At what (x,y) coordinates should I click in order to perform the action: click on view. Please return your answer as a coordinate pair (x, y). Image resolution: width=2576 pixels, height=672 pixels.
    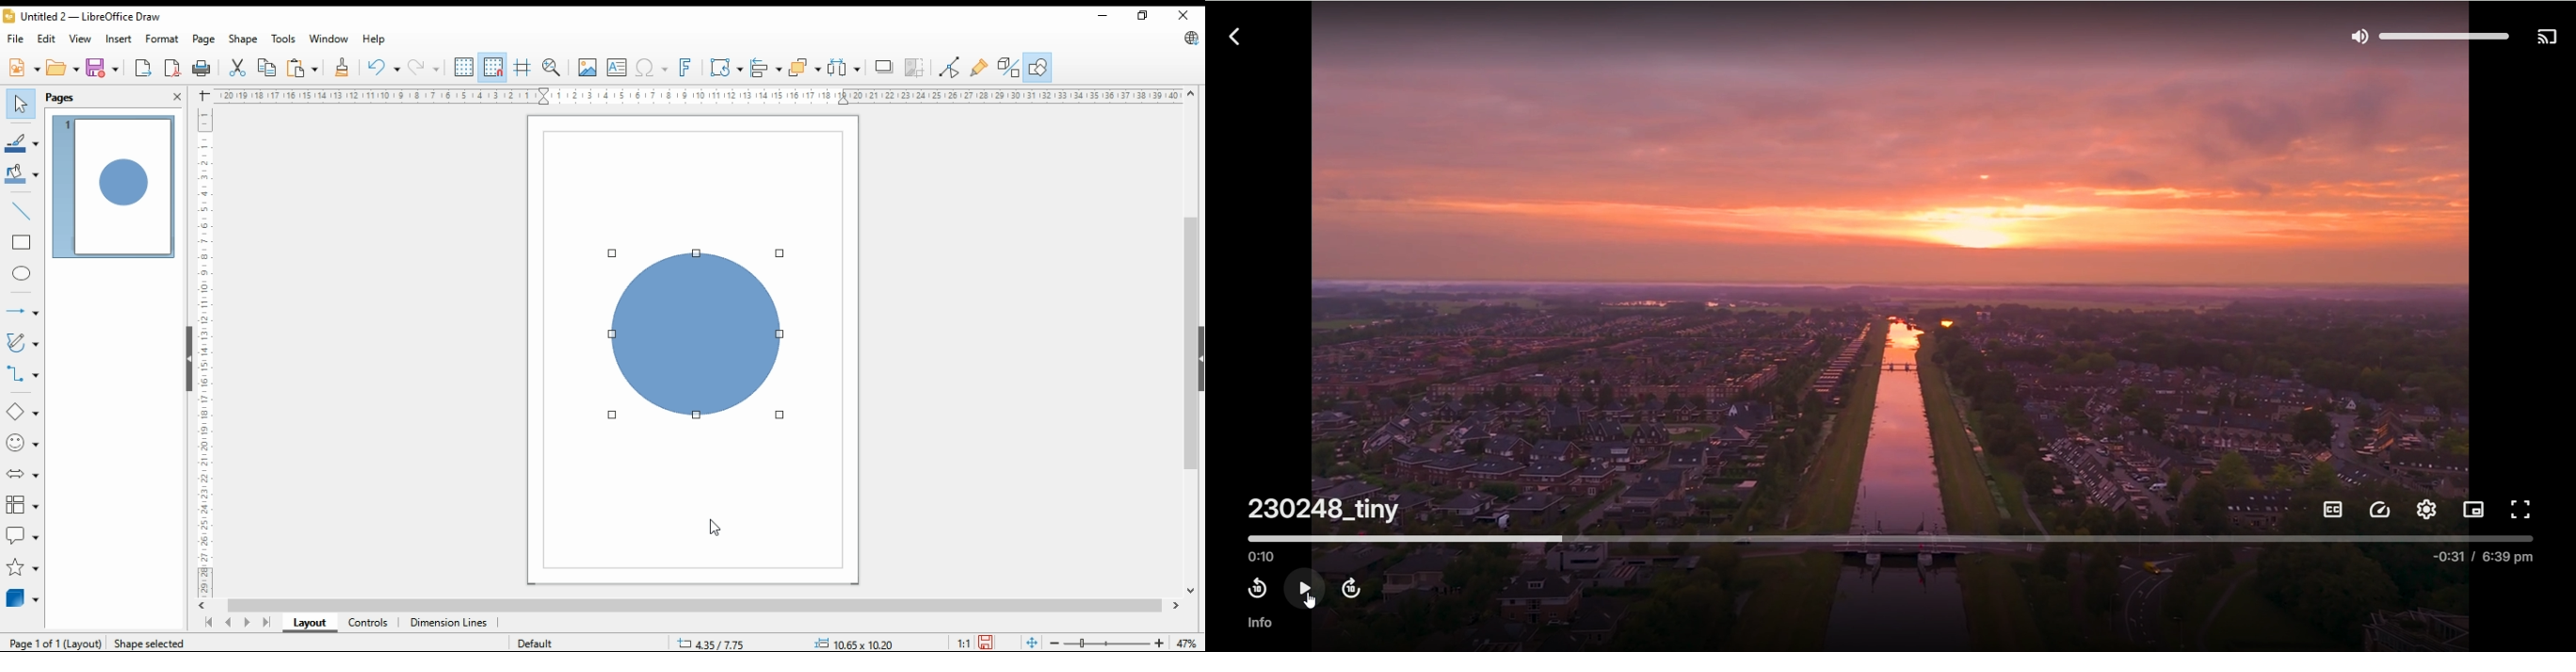
    Looking at the image, I should click on (79, 39).